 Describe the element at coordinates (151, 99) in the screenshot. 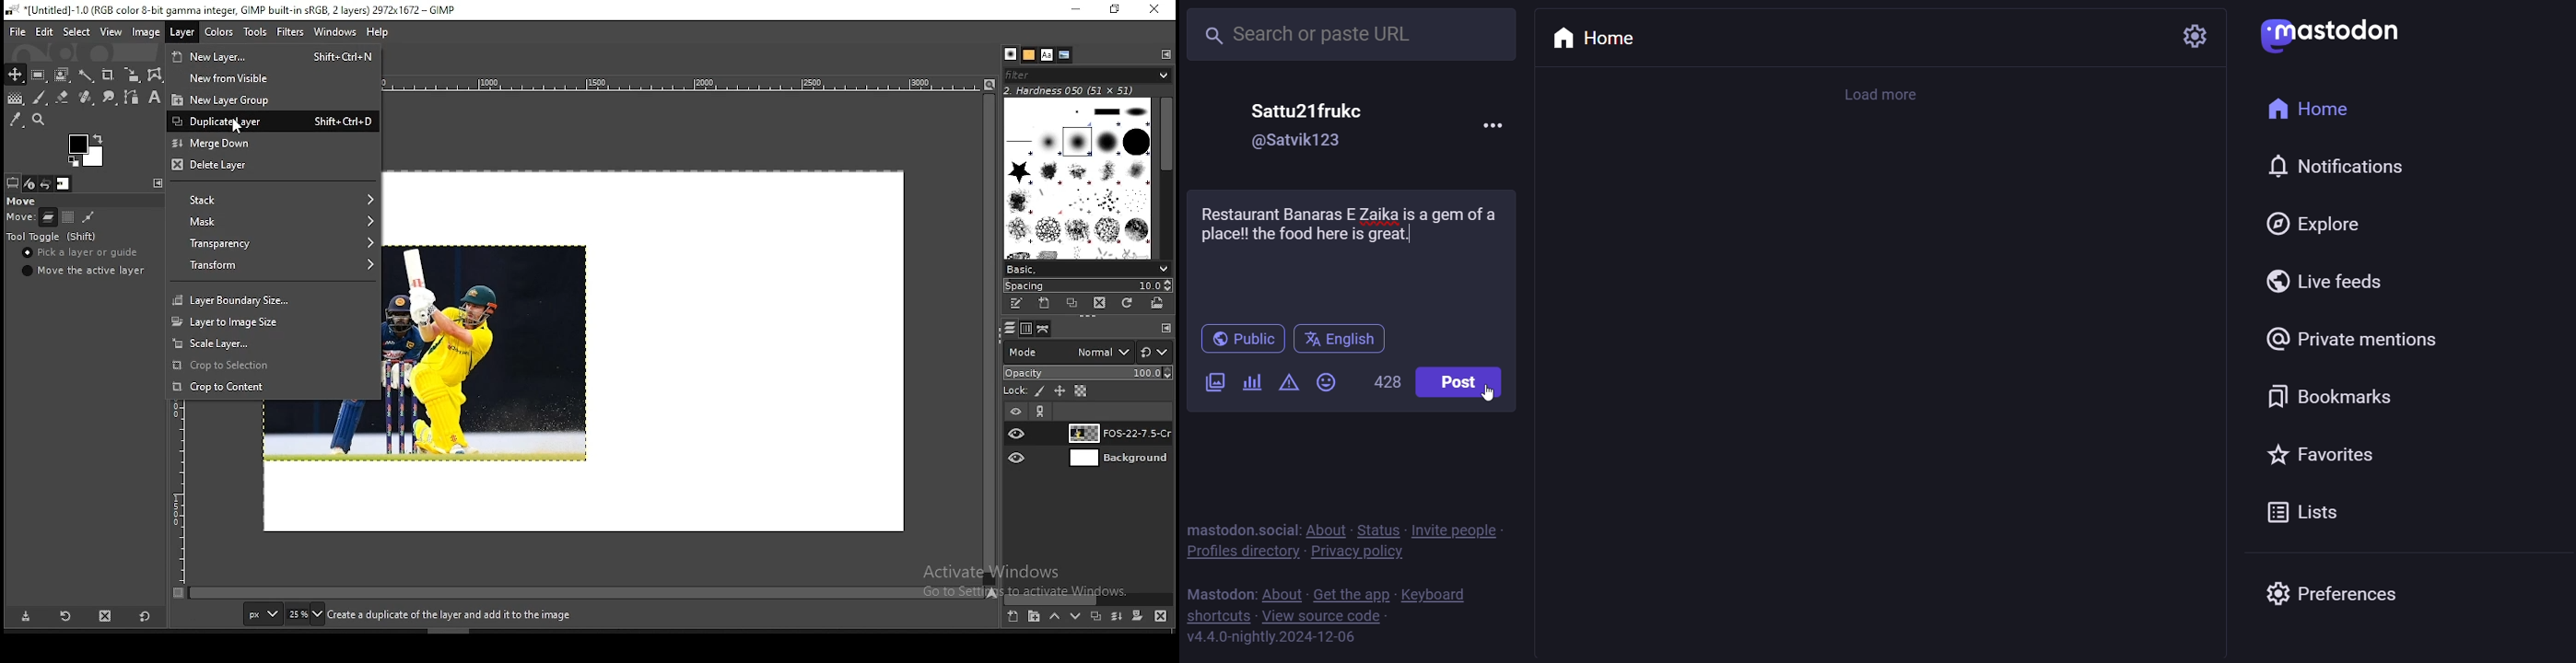

I see `text tool` at that location.